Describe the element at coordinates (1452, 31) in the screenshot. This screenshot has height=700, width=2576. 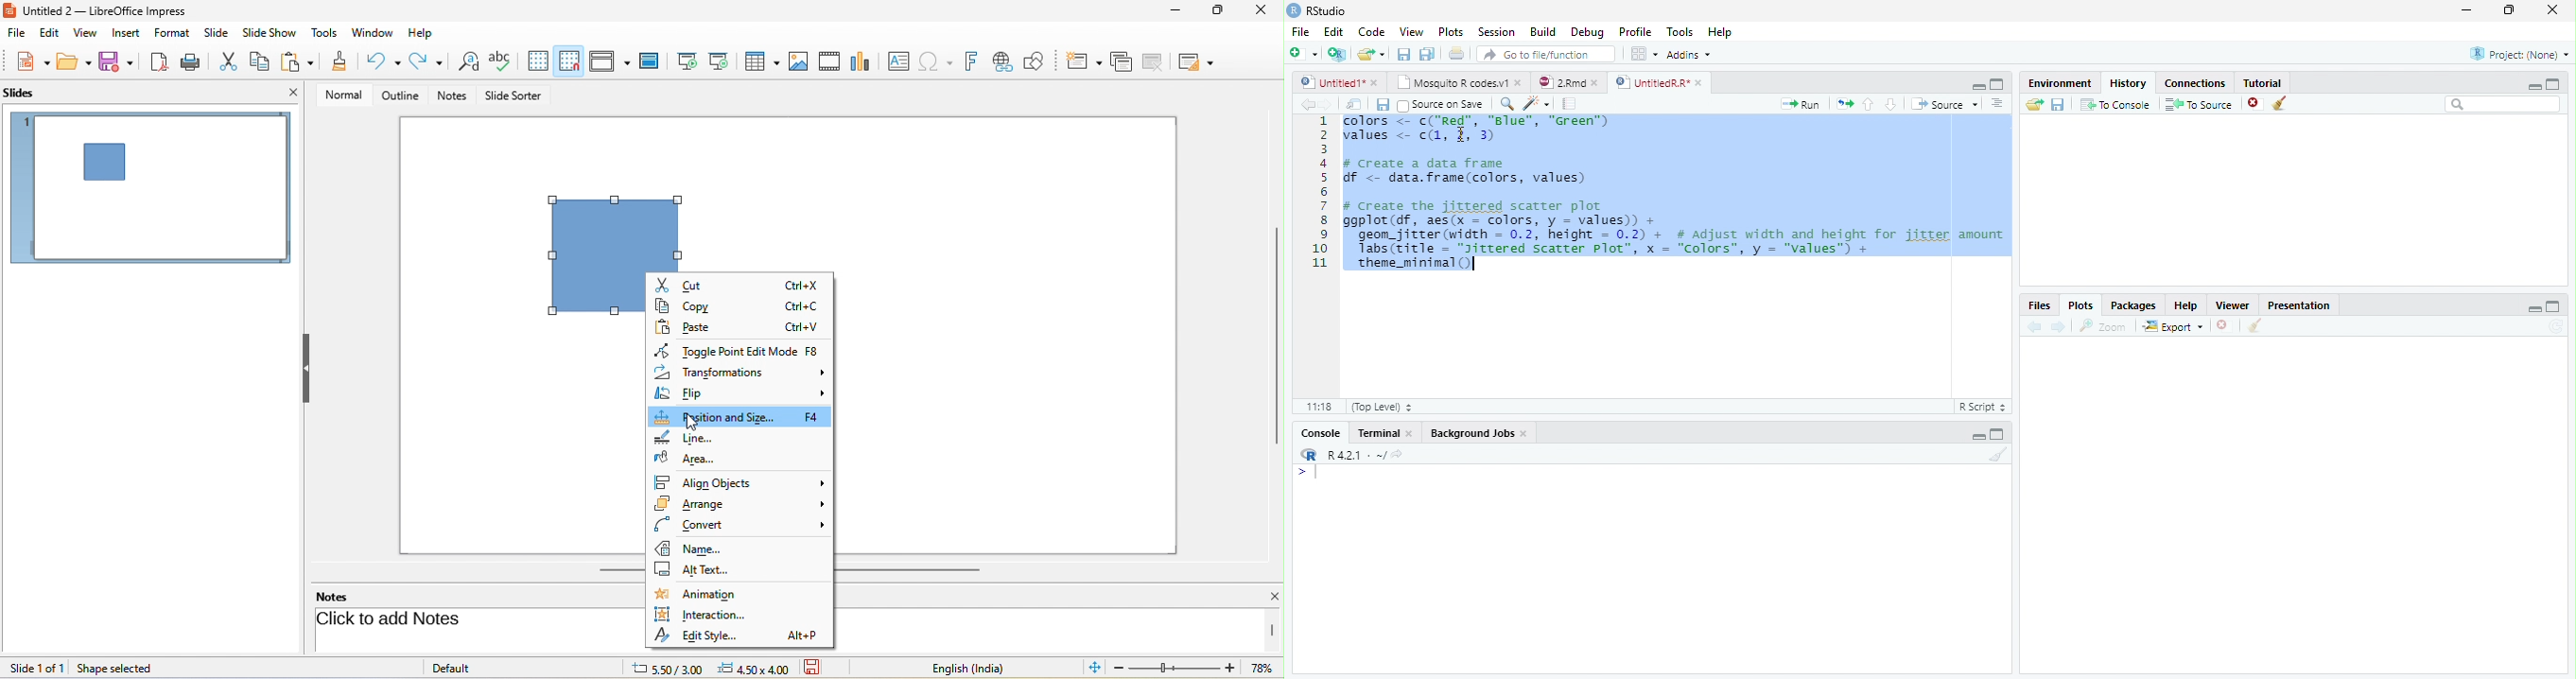
I see `Plots` at that location.